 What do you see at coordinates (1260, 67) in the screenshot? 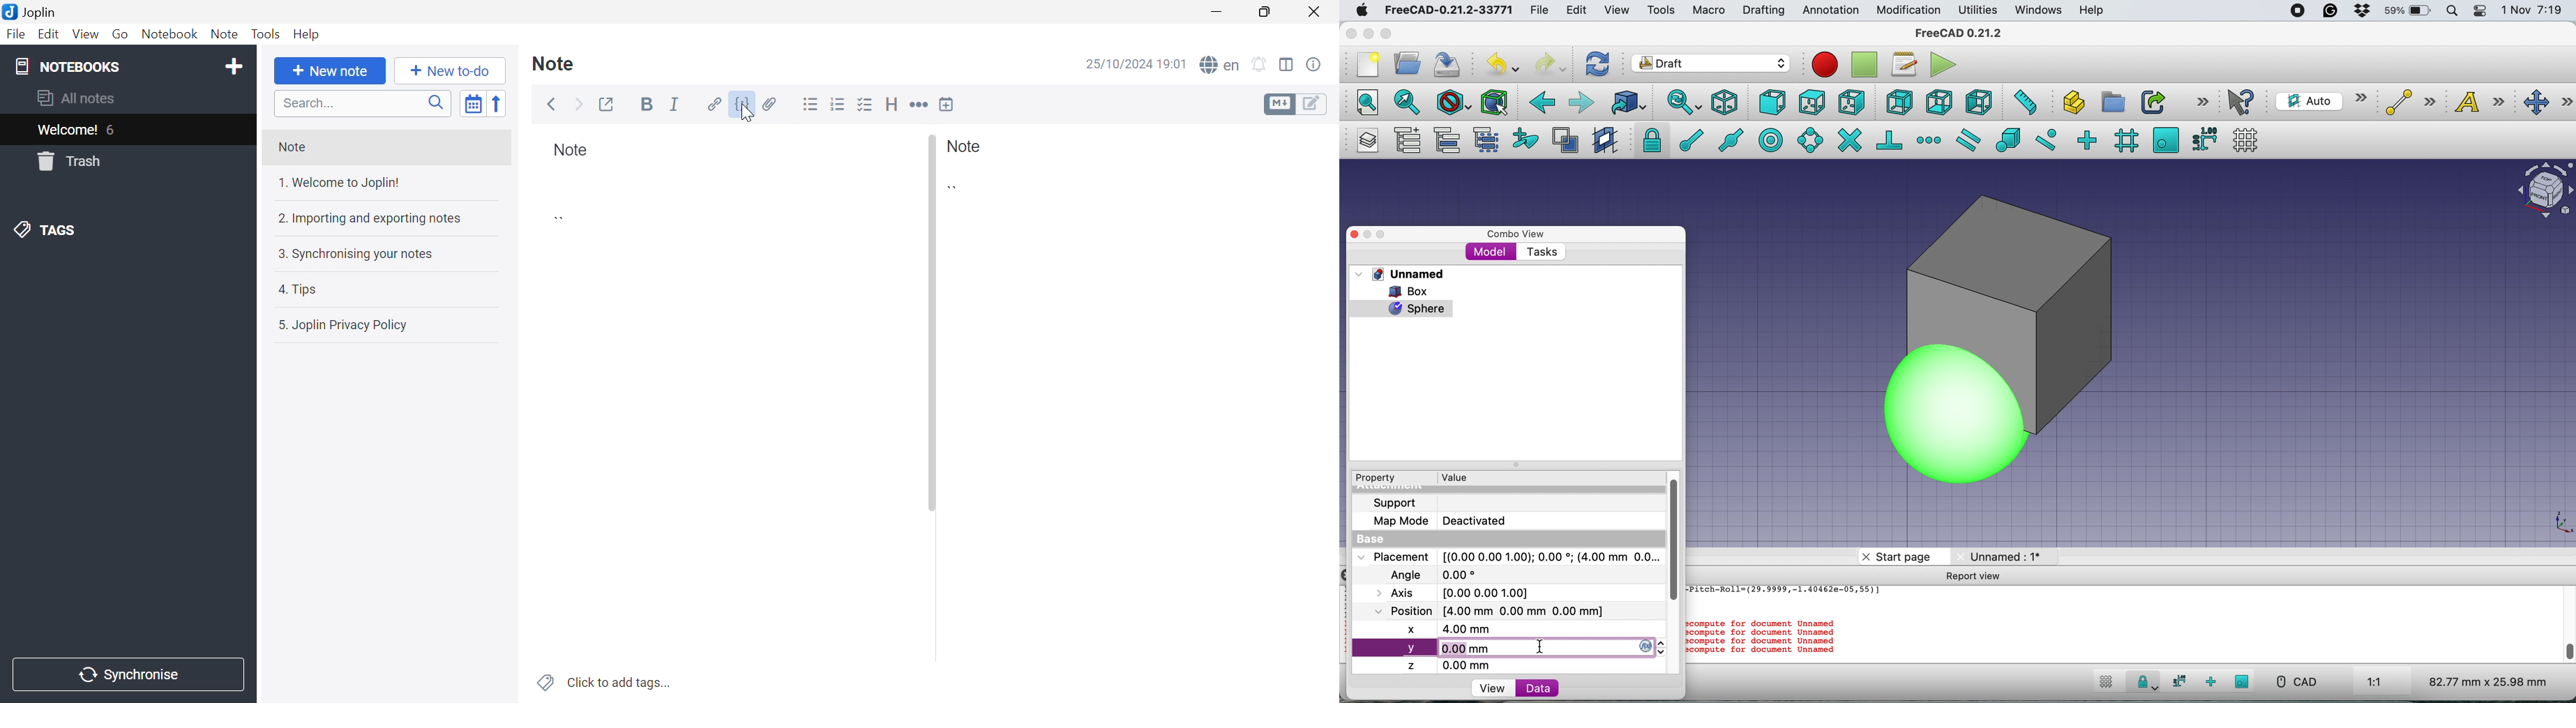
I see `Set alarm` at bounding box center [1260, 67].